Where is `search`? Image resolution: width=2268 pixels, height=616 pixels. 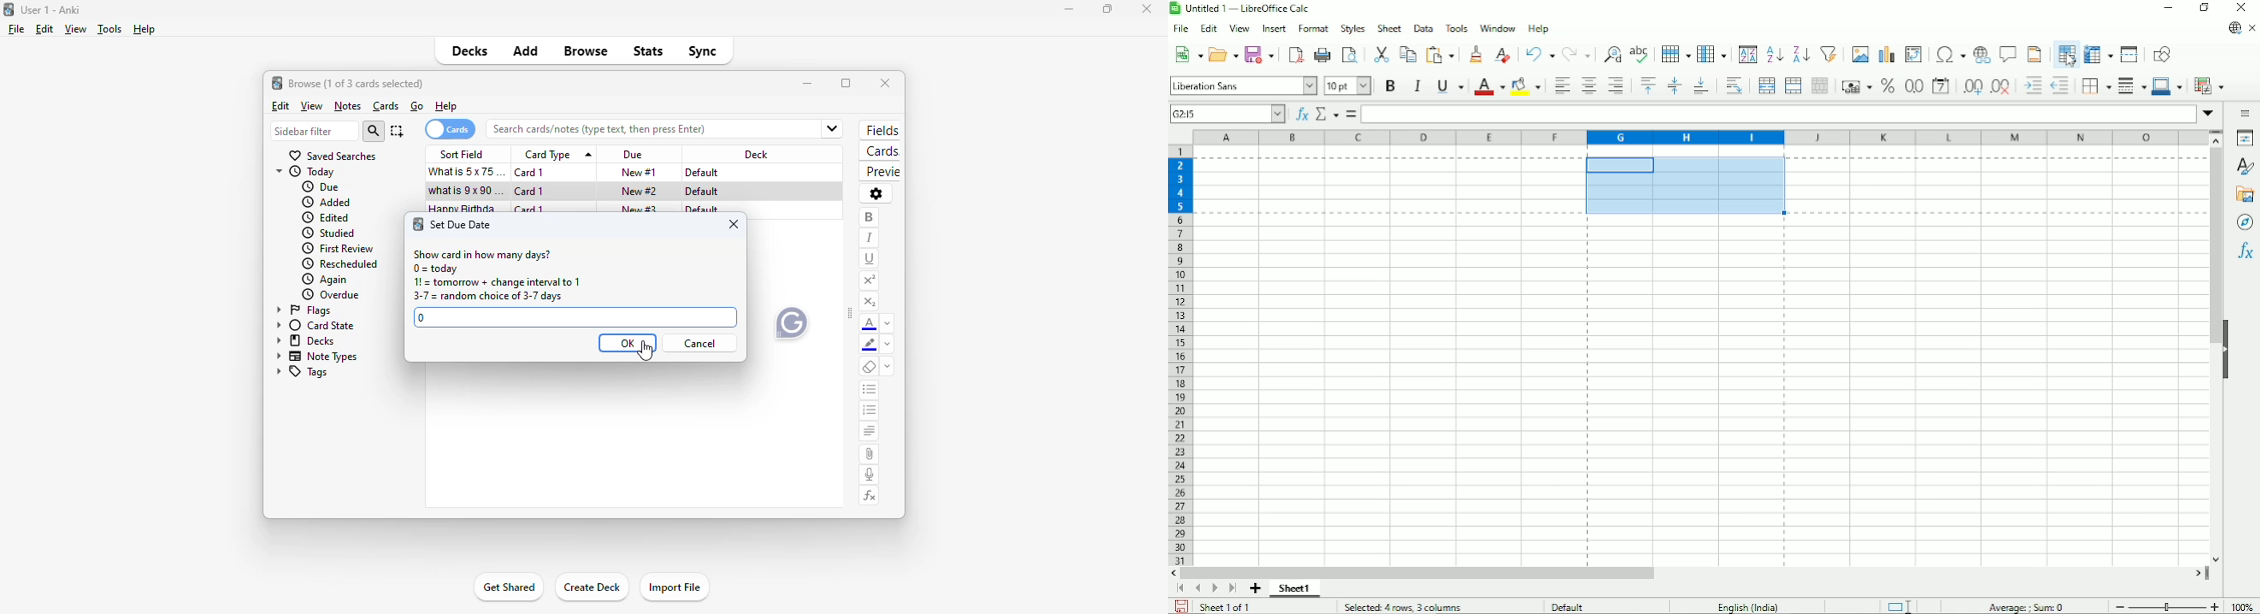
search is located at coordinates (374, 131).